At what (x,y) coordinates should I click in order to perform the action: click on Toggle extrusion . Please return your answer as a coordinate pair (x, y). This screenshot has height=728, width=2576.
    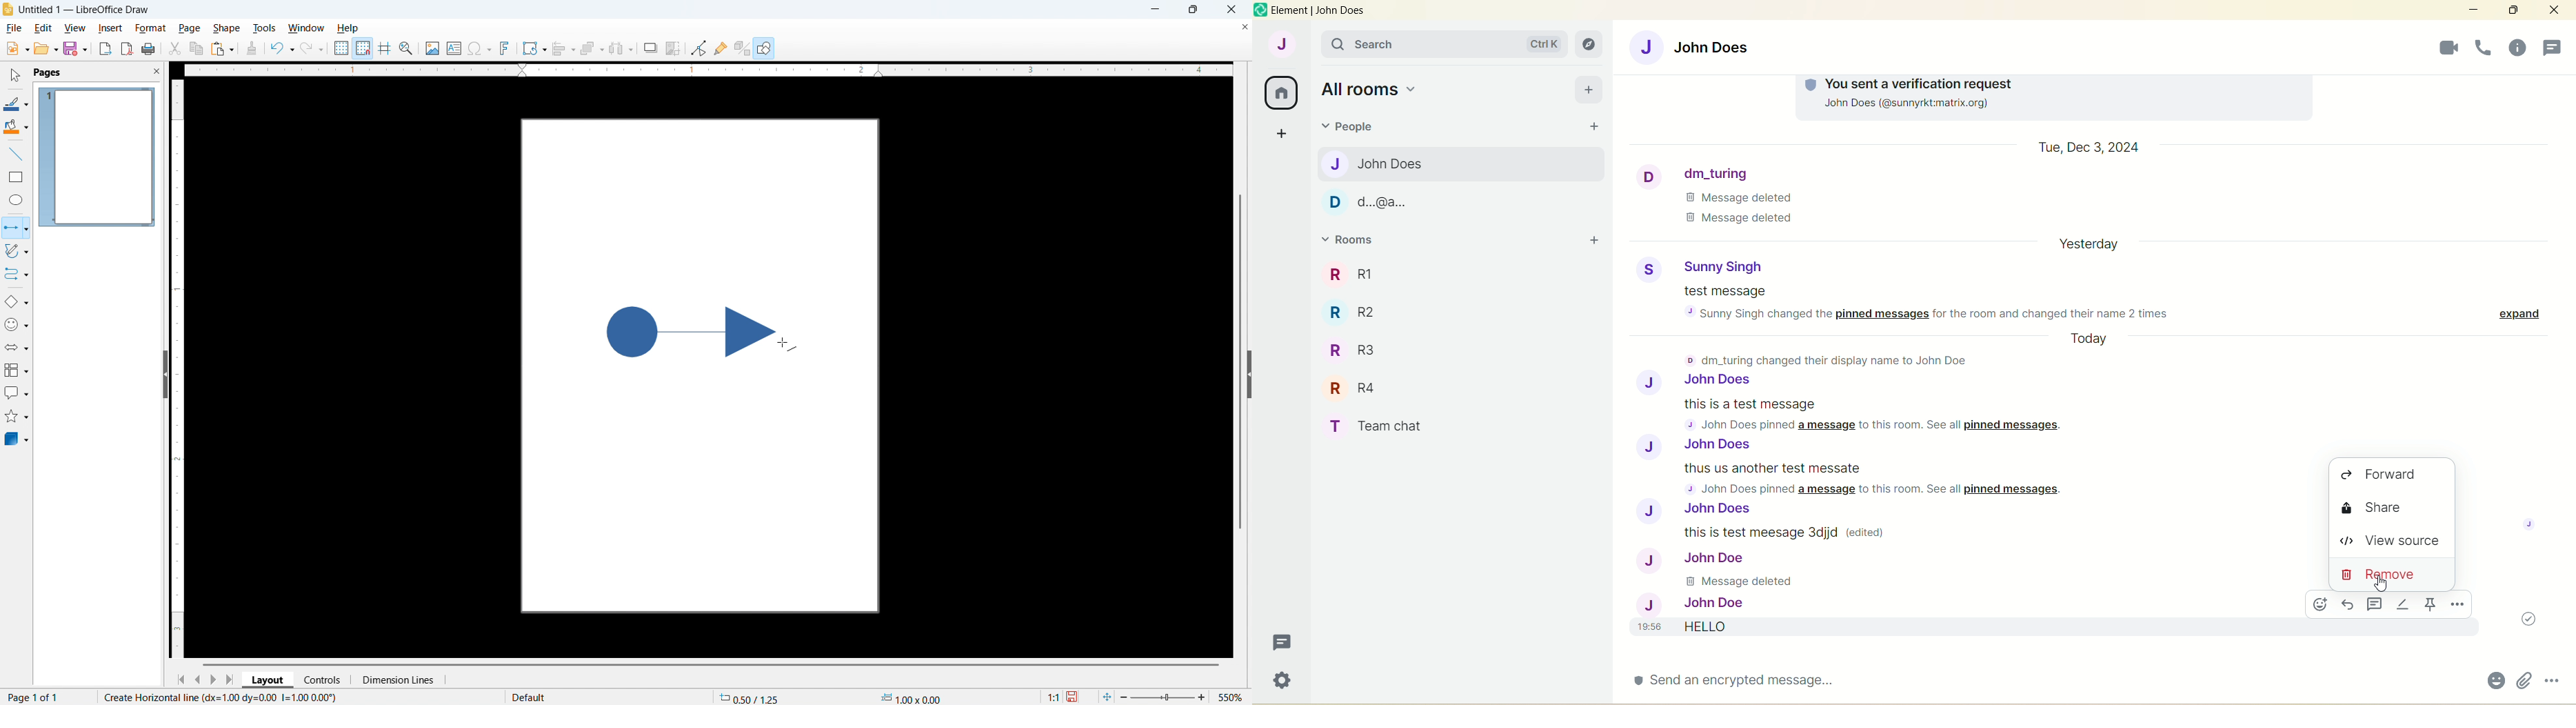
    Looking at the image, I should click on (743, 48).